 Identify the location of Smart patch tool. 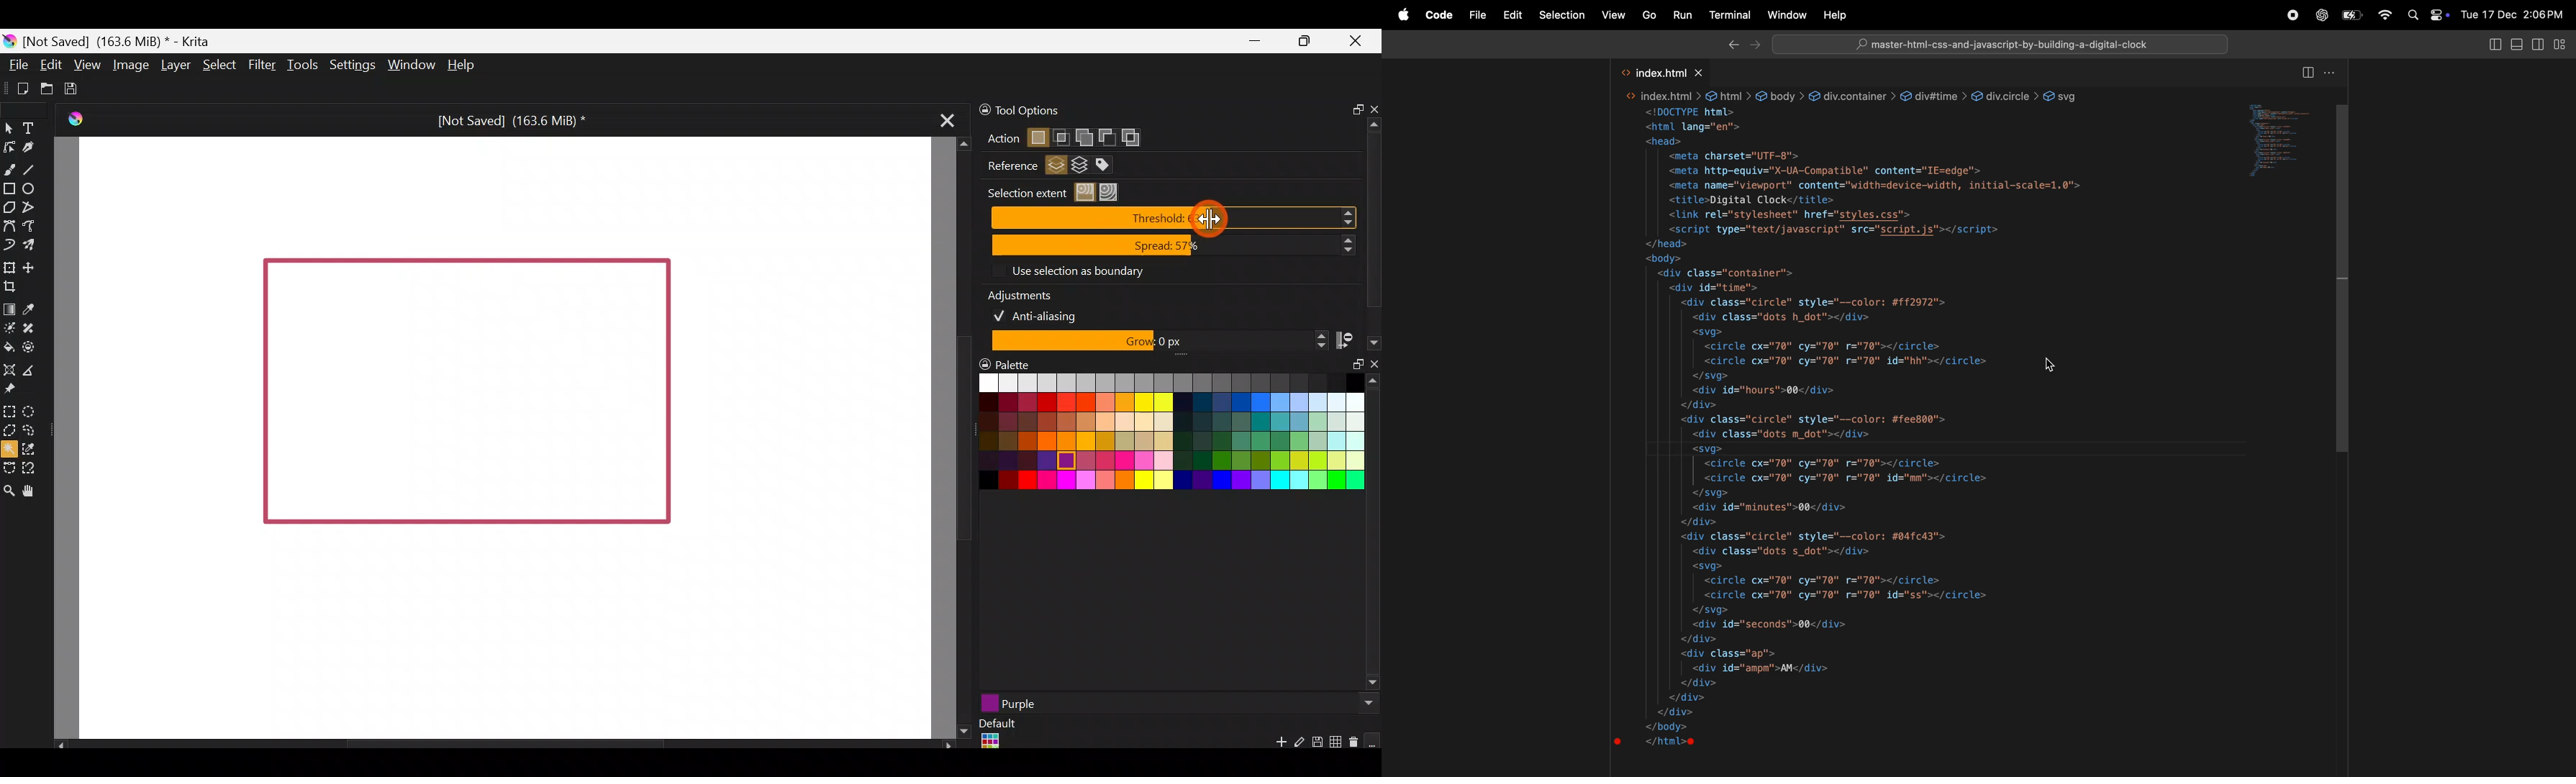
(35, 327).